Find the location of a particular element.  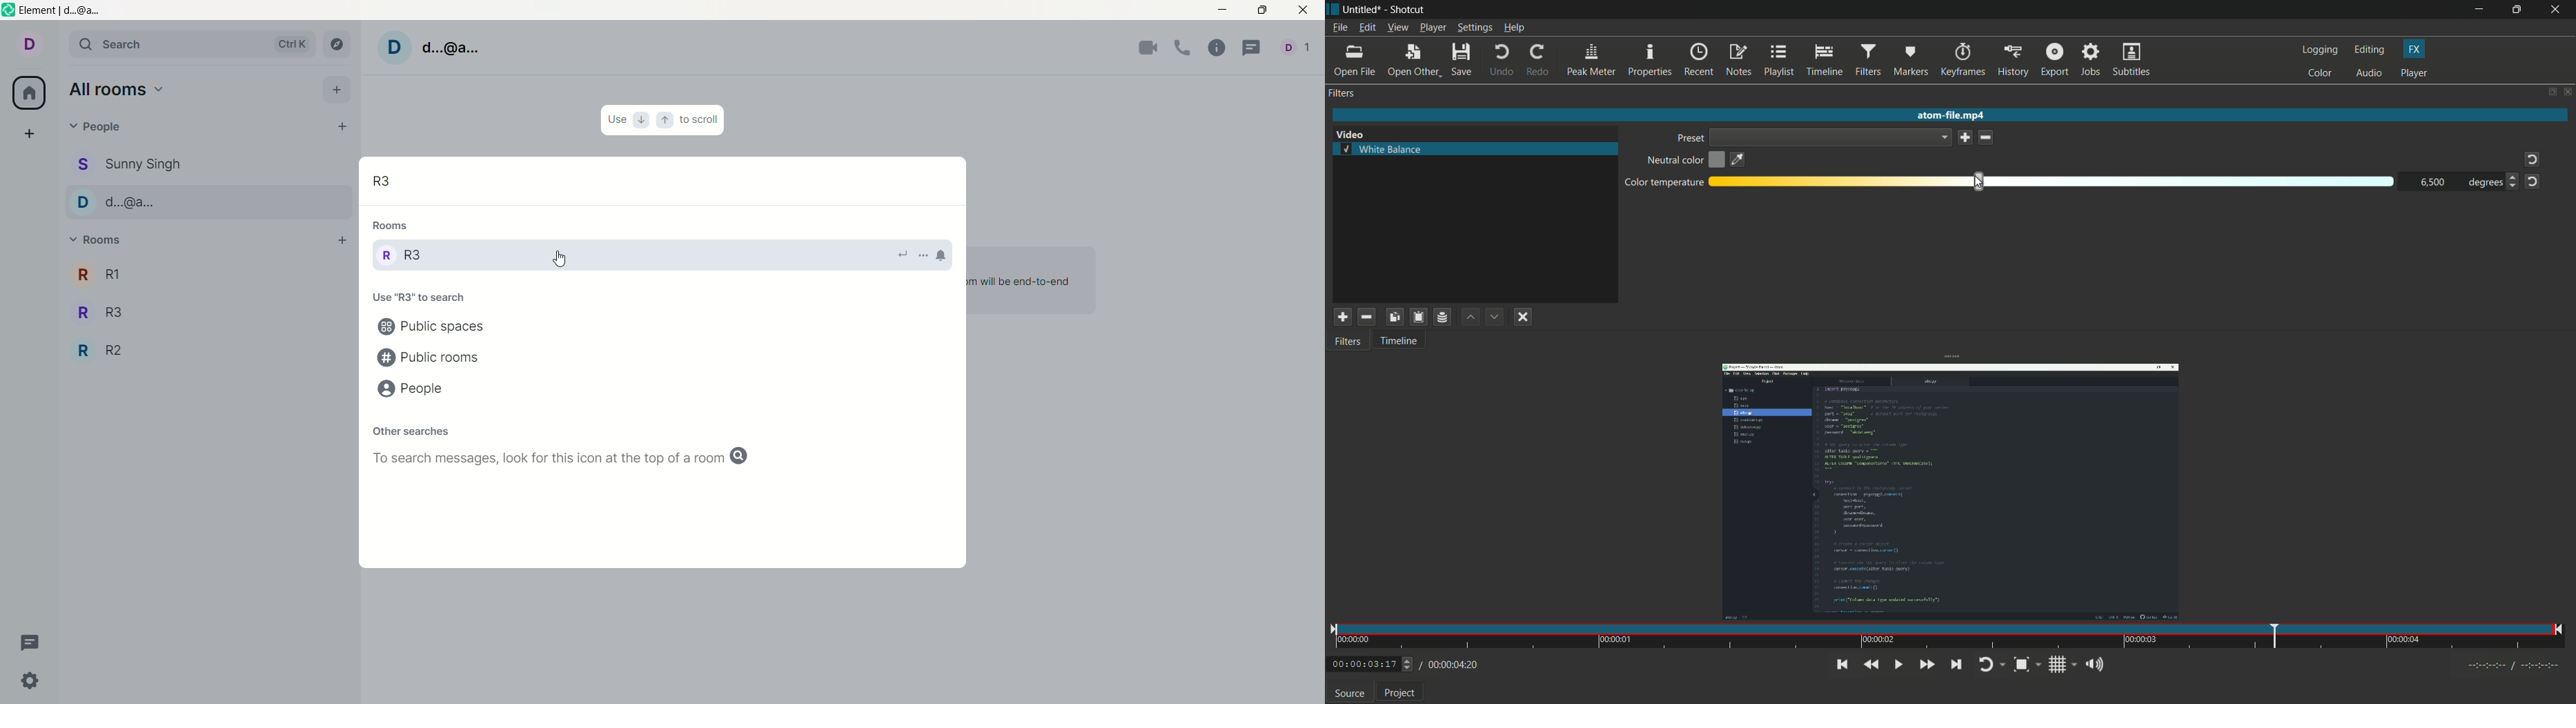

move filter down is located at coordinates (1496, 317).